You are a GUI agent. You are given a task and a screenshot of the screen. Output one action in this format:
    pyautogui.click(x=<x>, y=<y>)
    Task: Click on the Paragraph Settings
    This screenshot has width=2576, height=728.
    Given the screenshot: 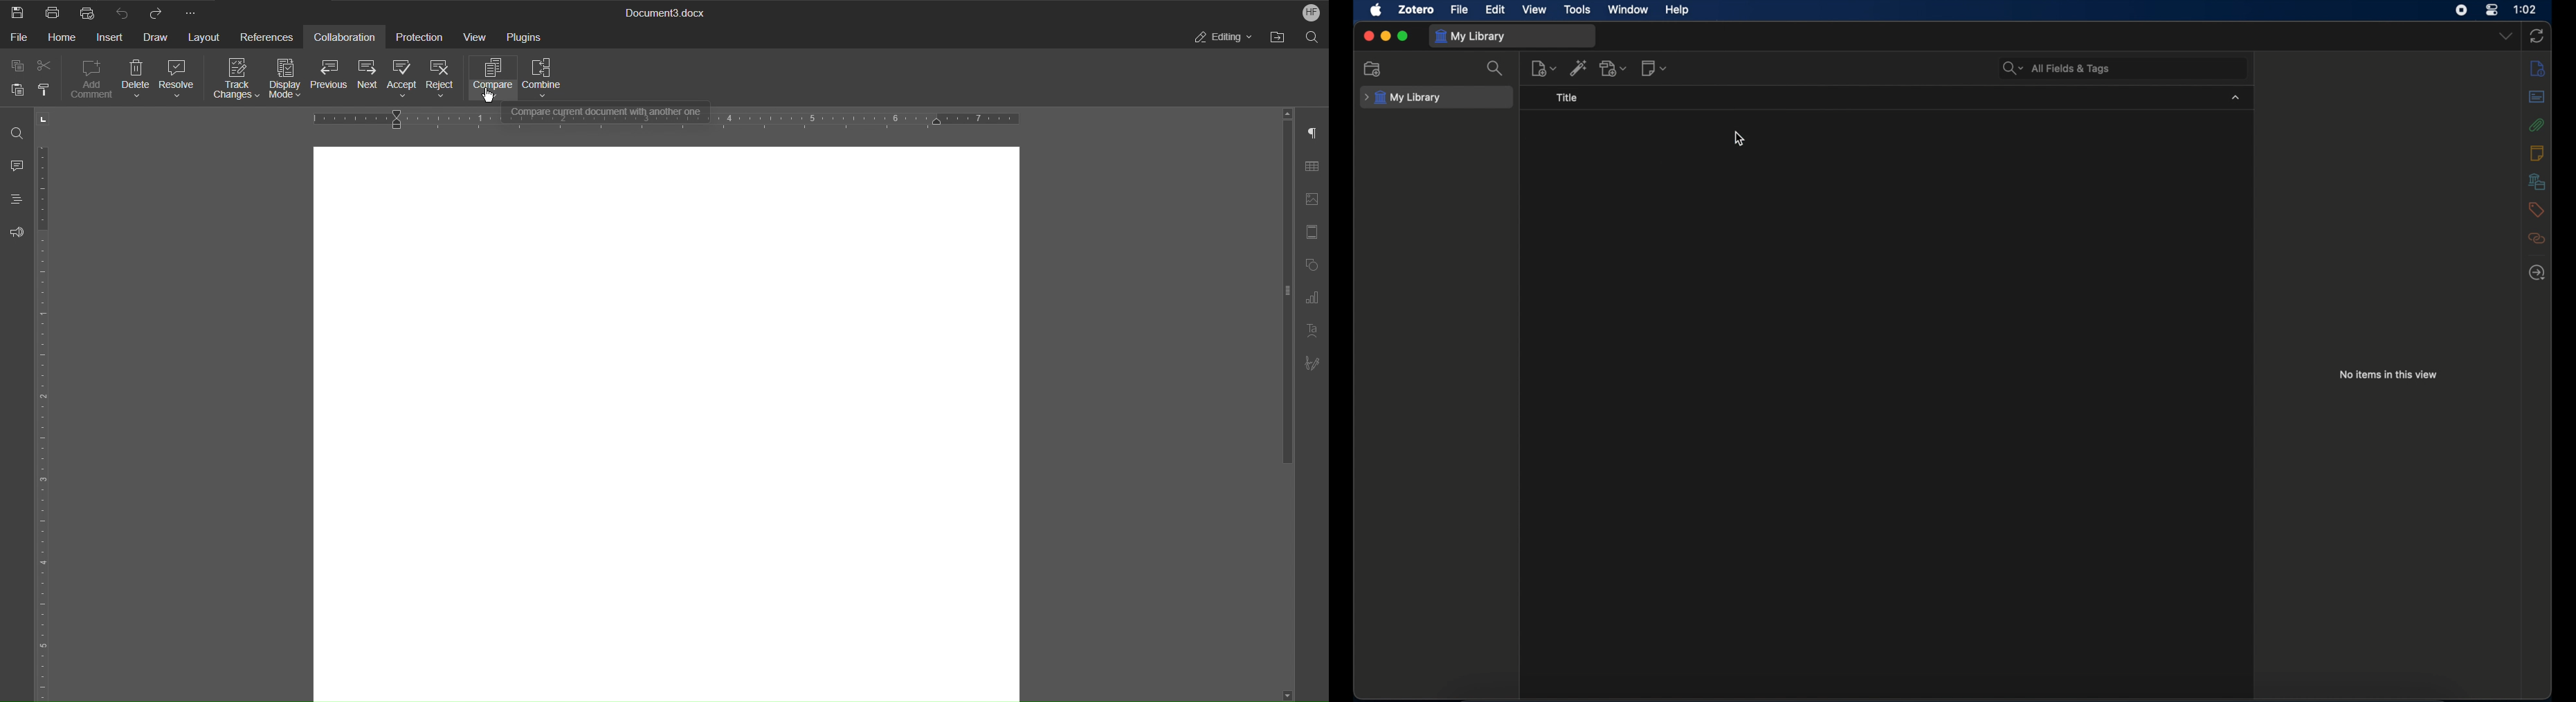 What is the action you would take?
    pyautogui.click(x=1313, y=132)
    